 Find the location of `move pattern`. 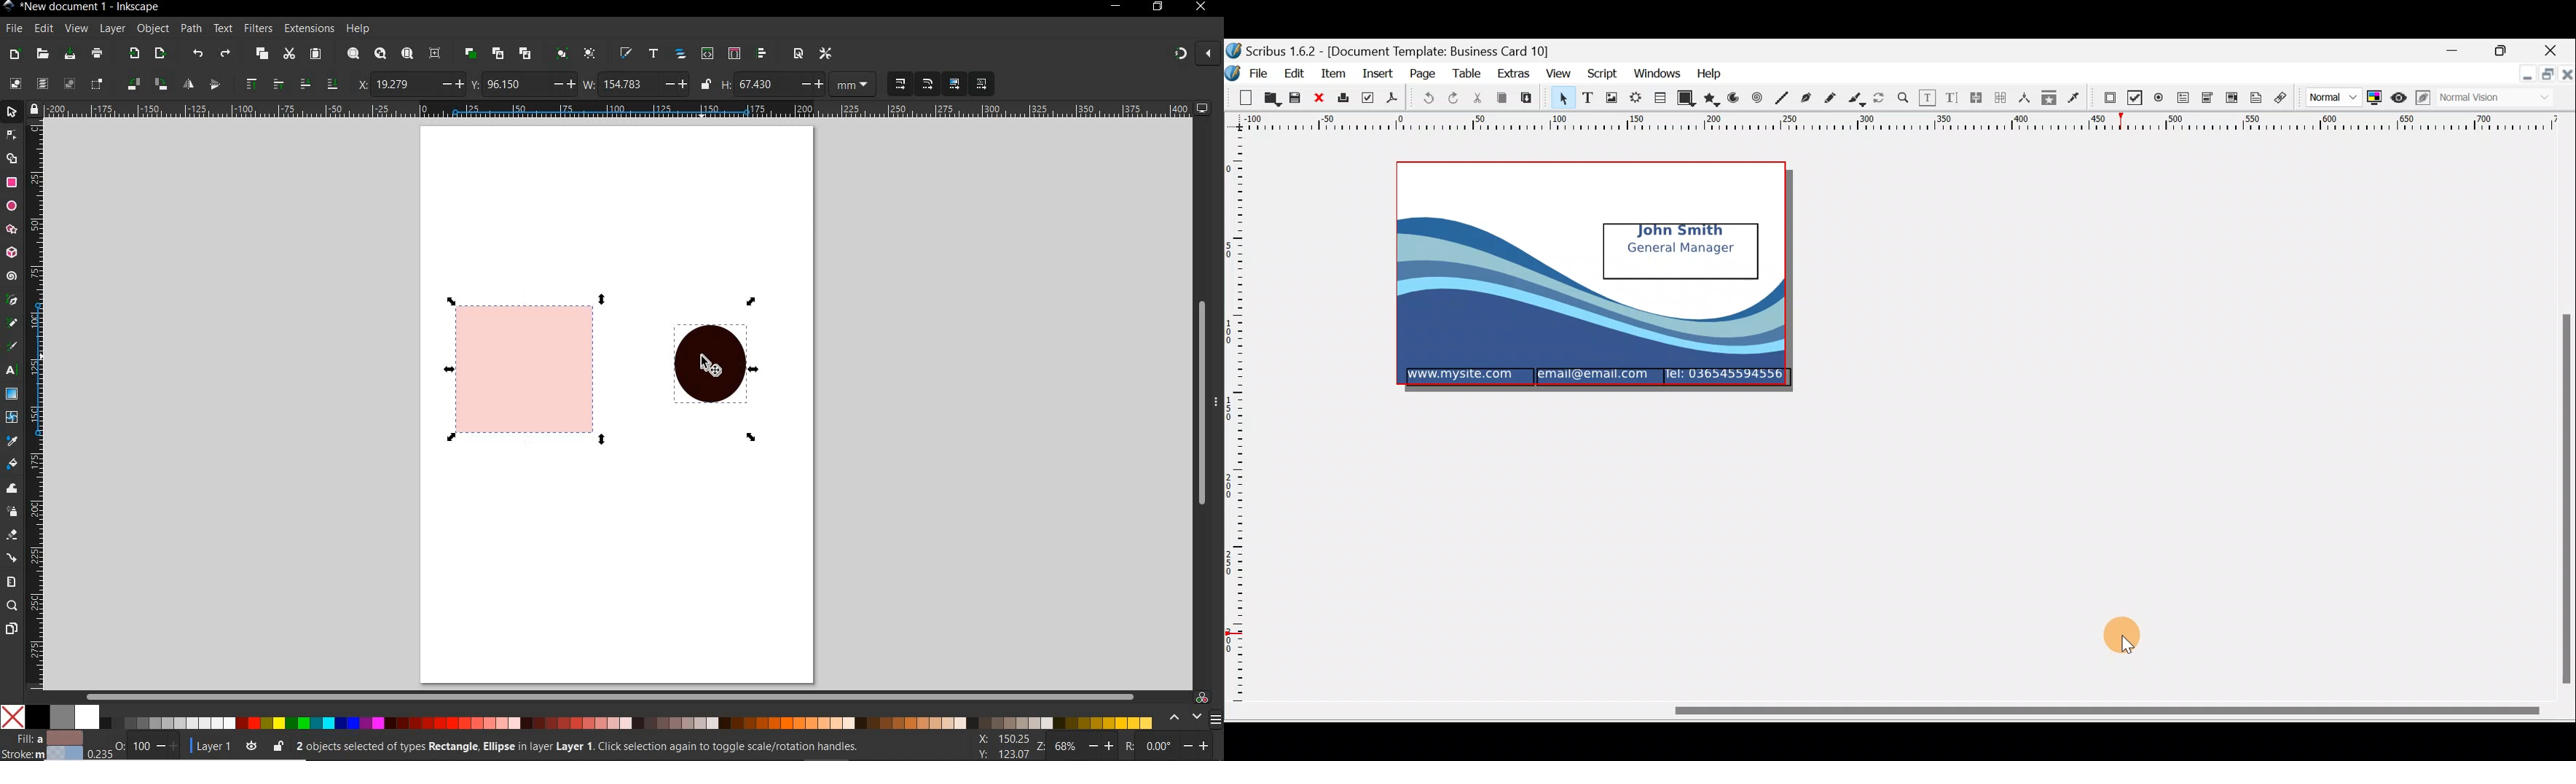

move pattern is located at coordinates (980, 85).